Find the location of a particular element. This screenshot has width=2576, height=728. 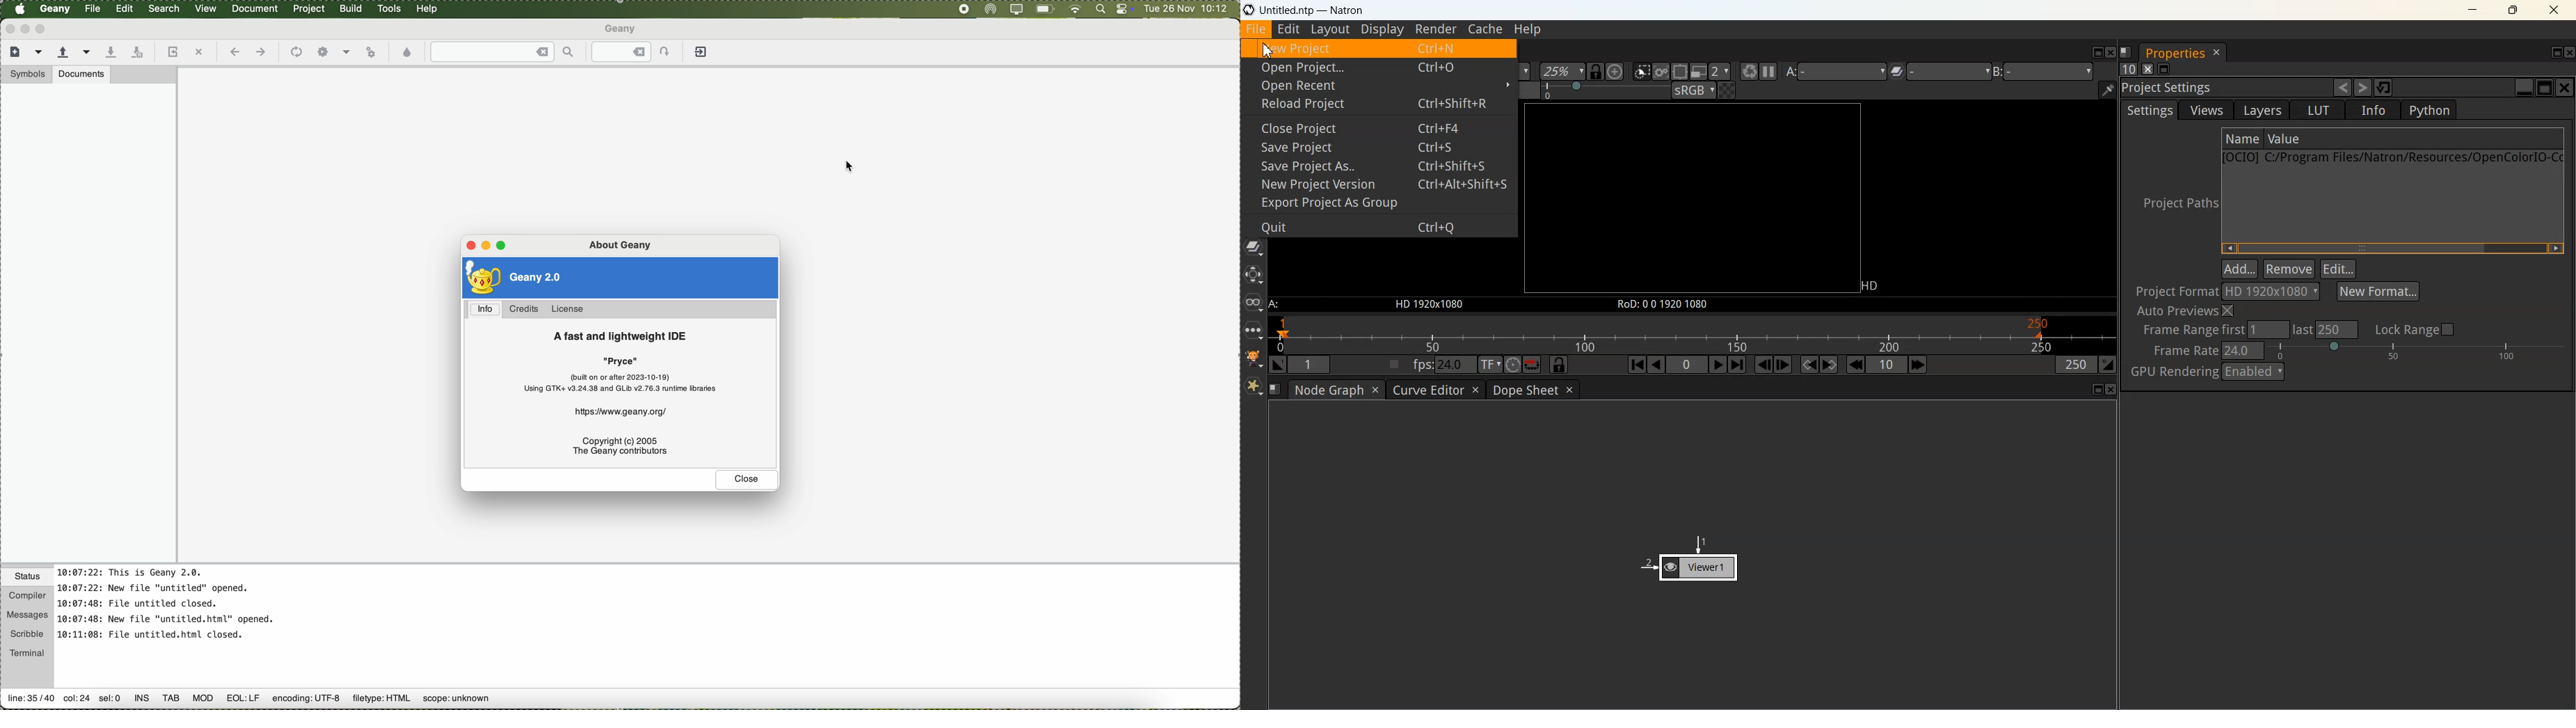

search is located at coordinates (167, 9).